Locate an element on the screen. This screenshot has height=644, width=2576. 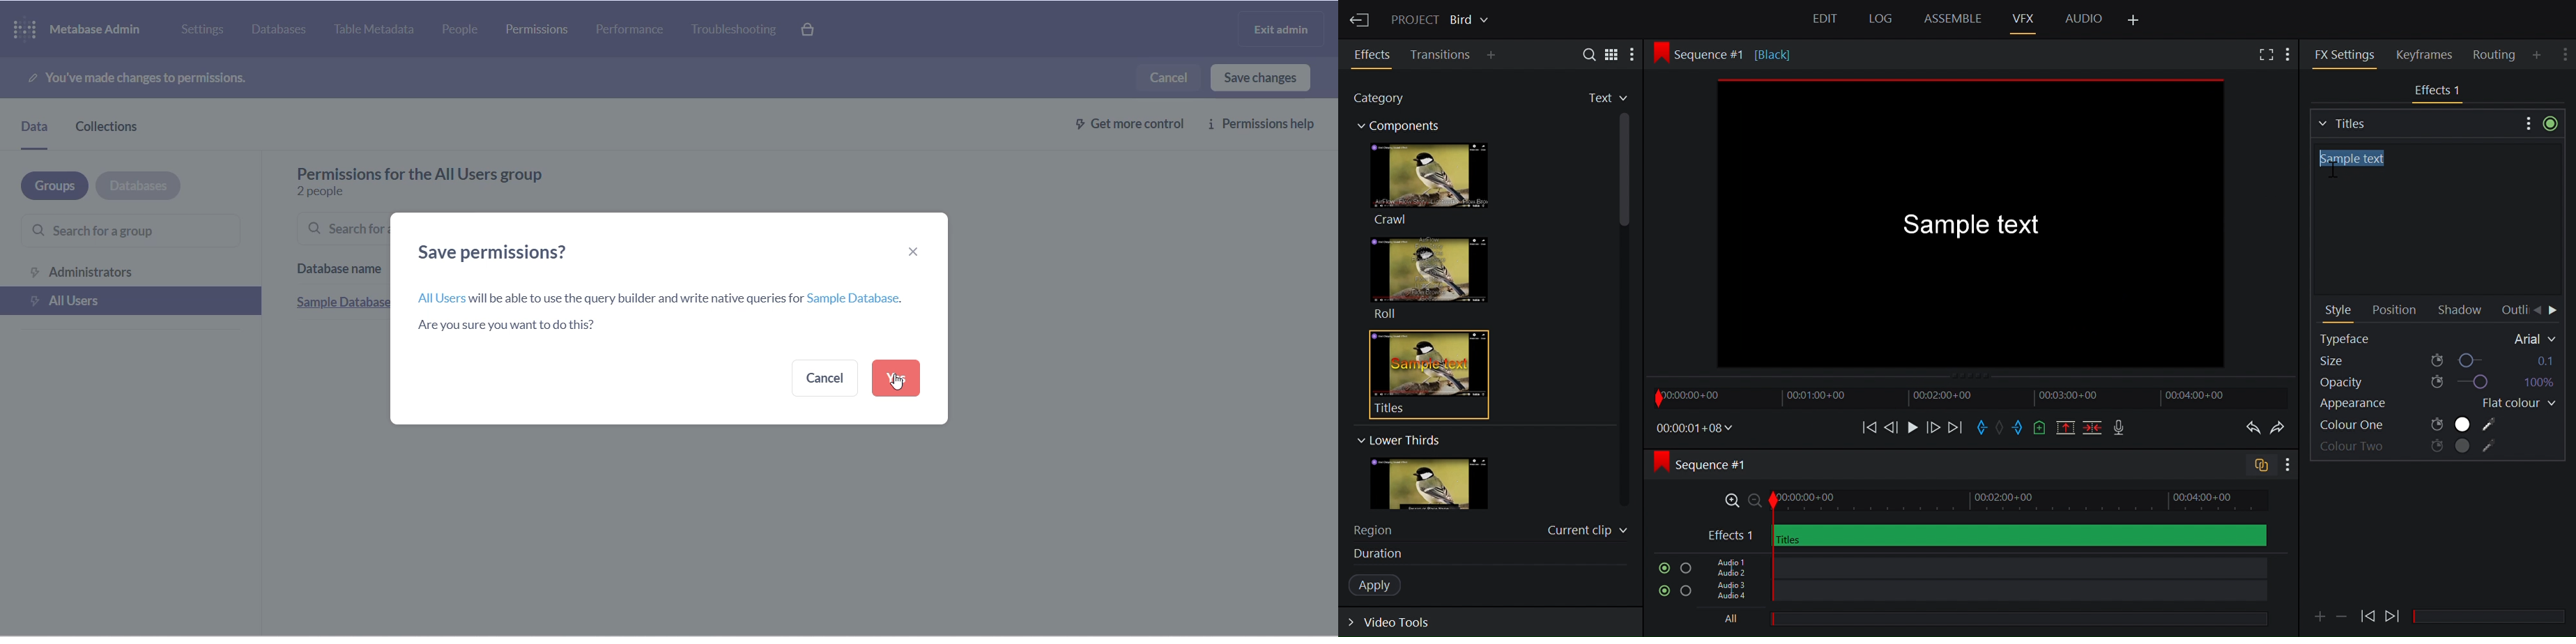
Add Panel is located at coordinates (2134, 21).